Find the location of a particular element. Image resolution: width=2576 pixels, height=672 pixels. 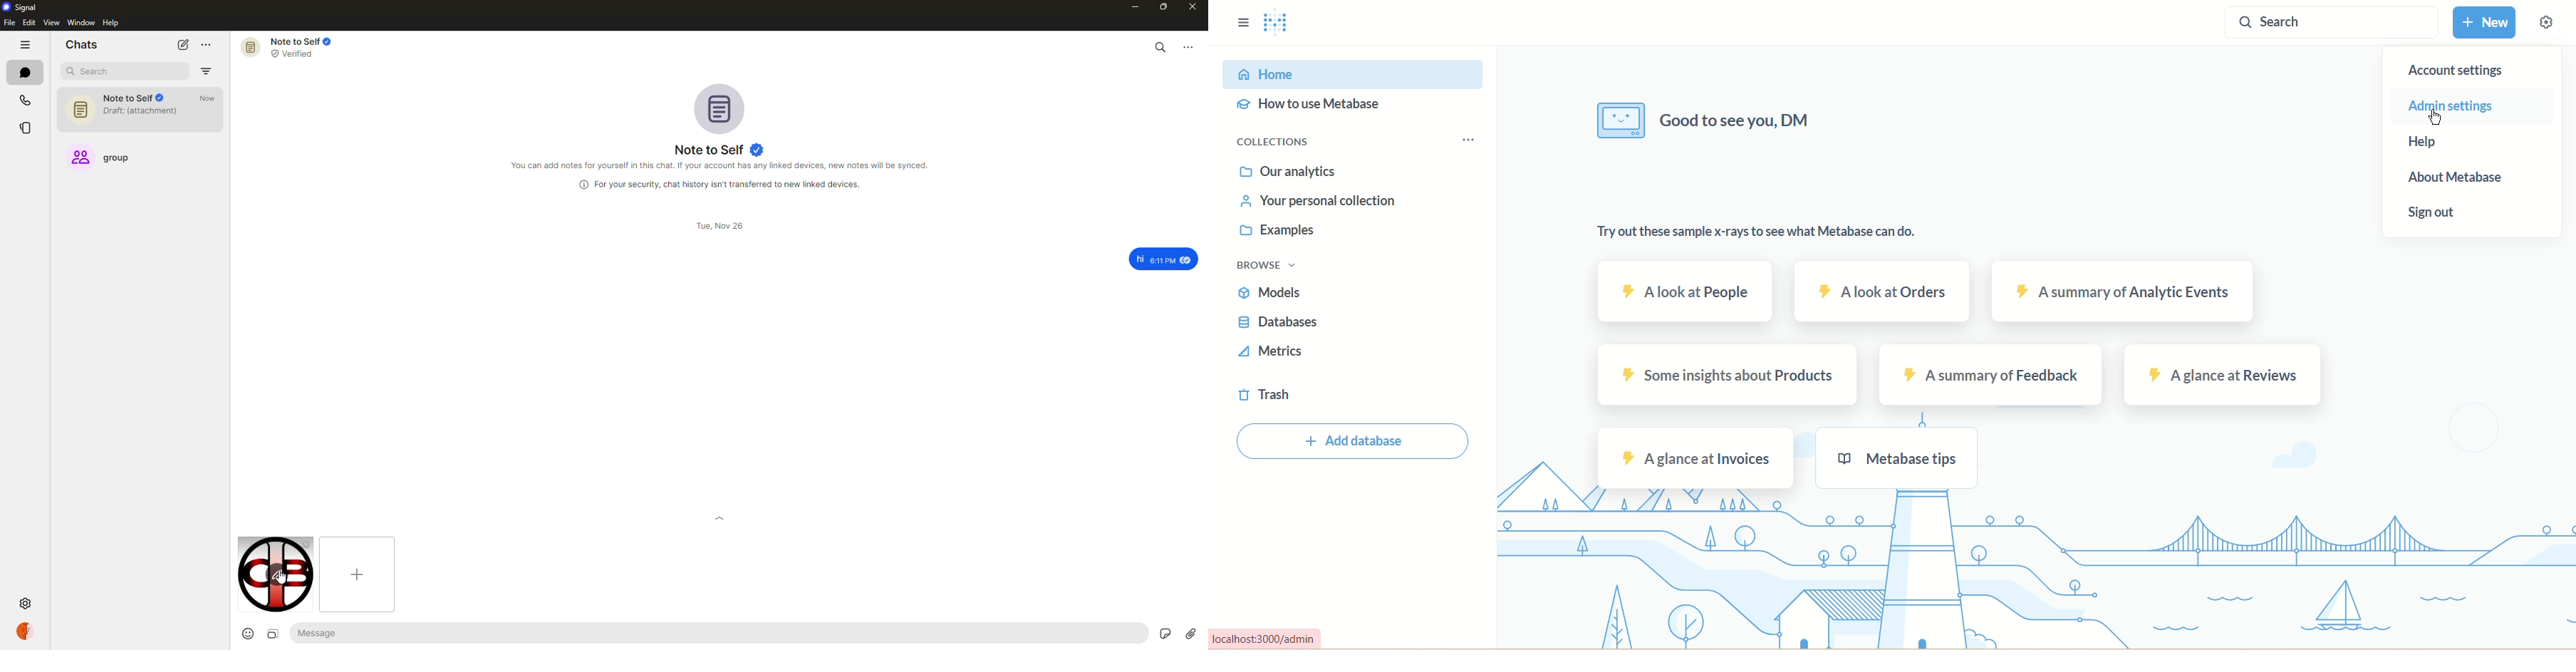

cursor on edit is located at coordinates (280, 573).